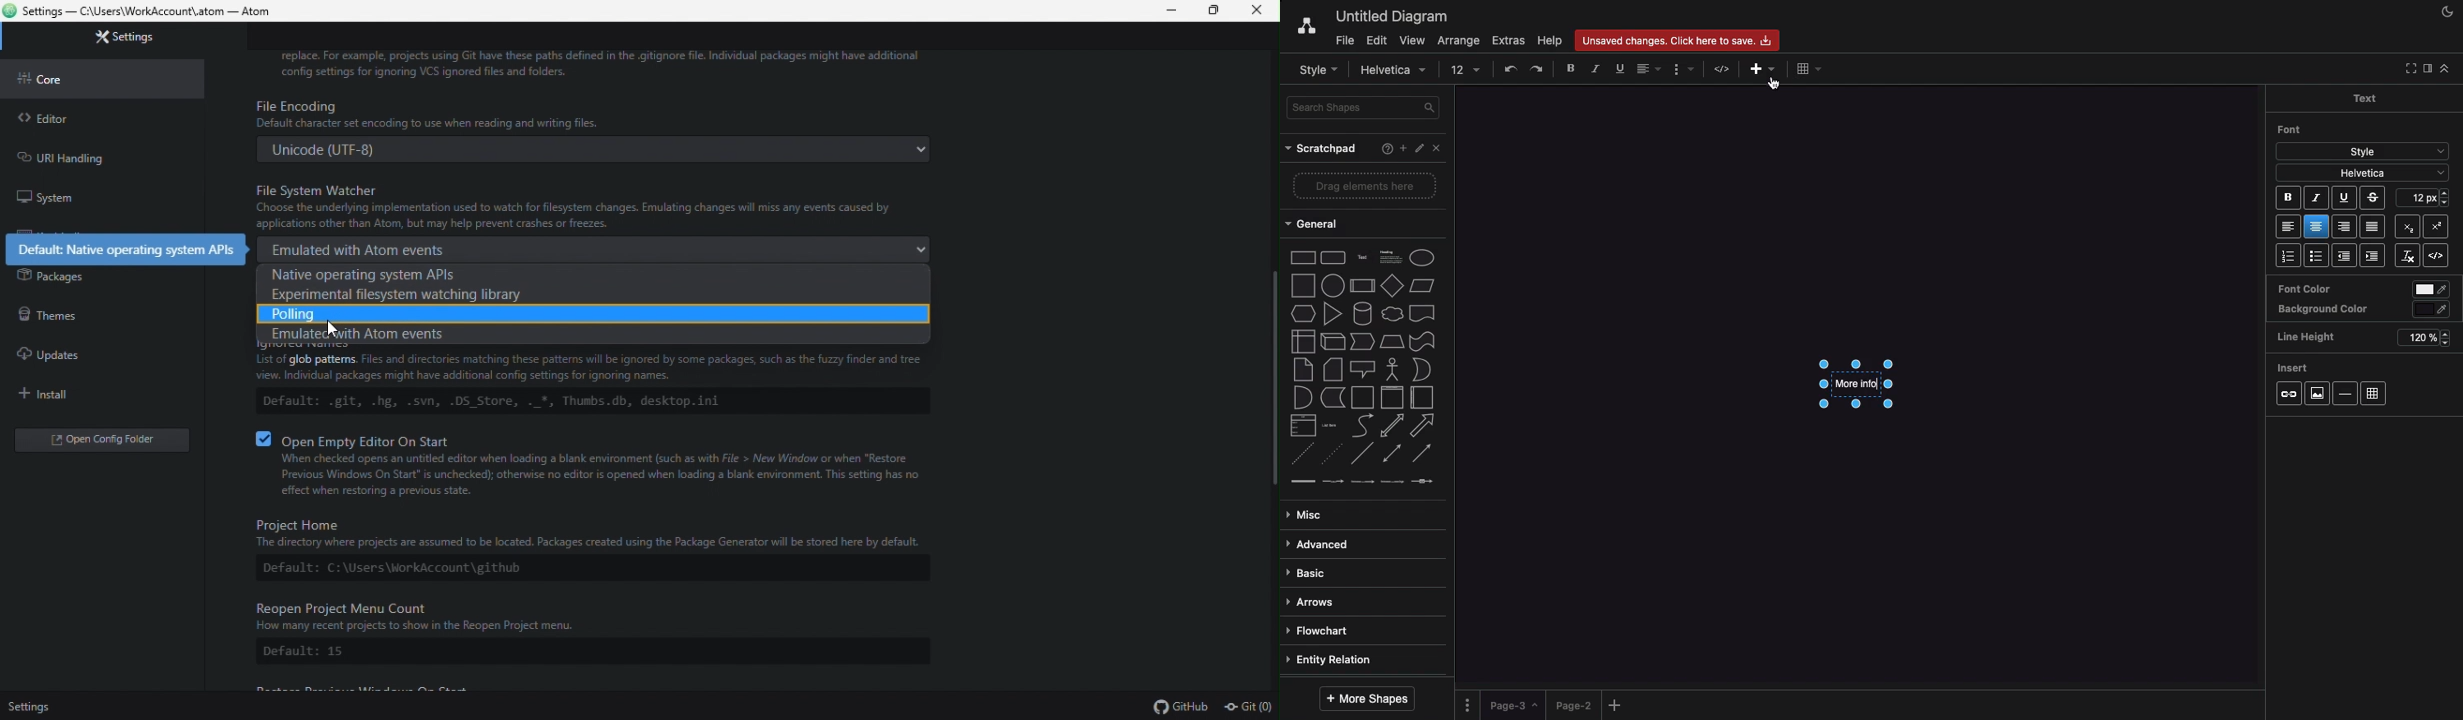 This screenshot has width=2464, height=728. I want to click on Default: 15, so click(302, 653).